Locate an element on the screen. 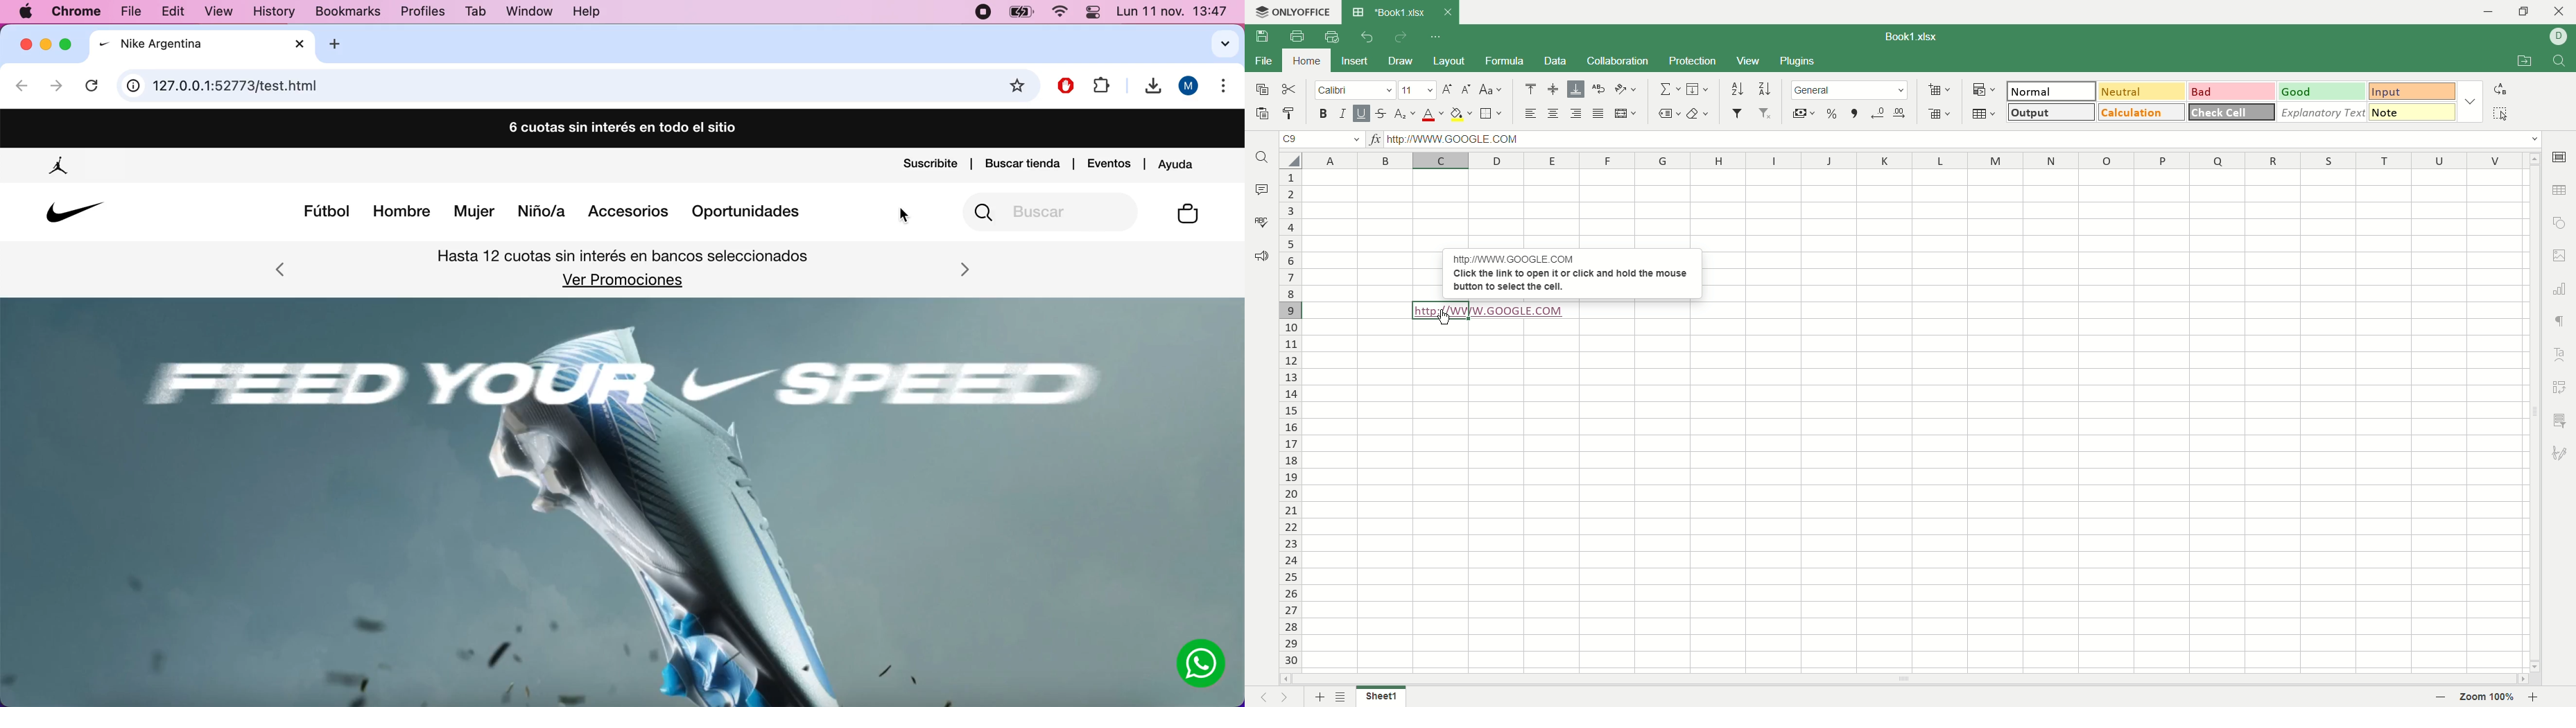 This screenshot has width=2576, height=728. spell check is located at coordinates (1261, 221).